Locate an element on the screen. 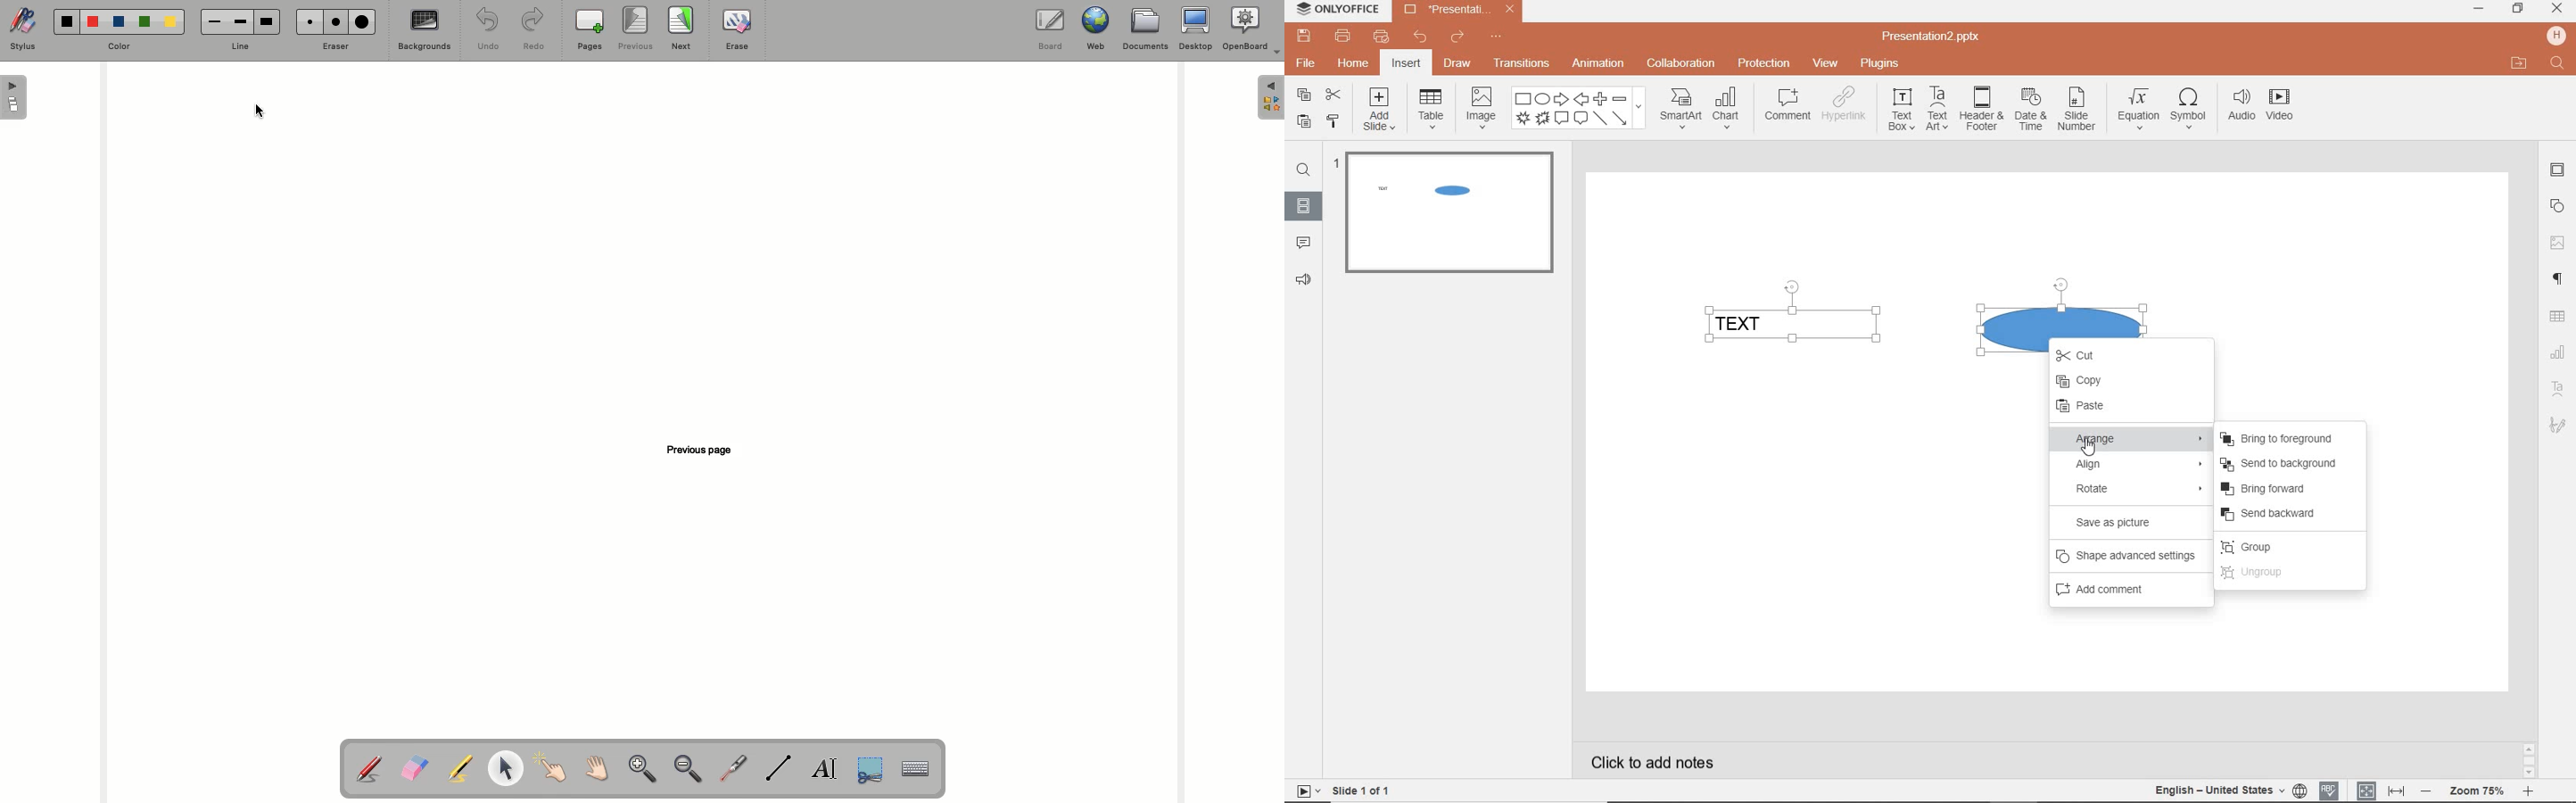 The height and width of the screenshot is (812, 2576). PASTE is located at coordinates (2123, 406).